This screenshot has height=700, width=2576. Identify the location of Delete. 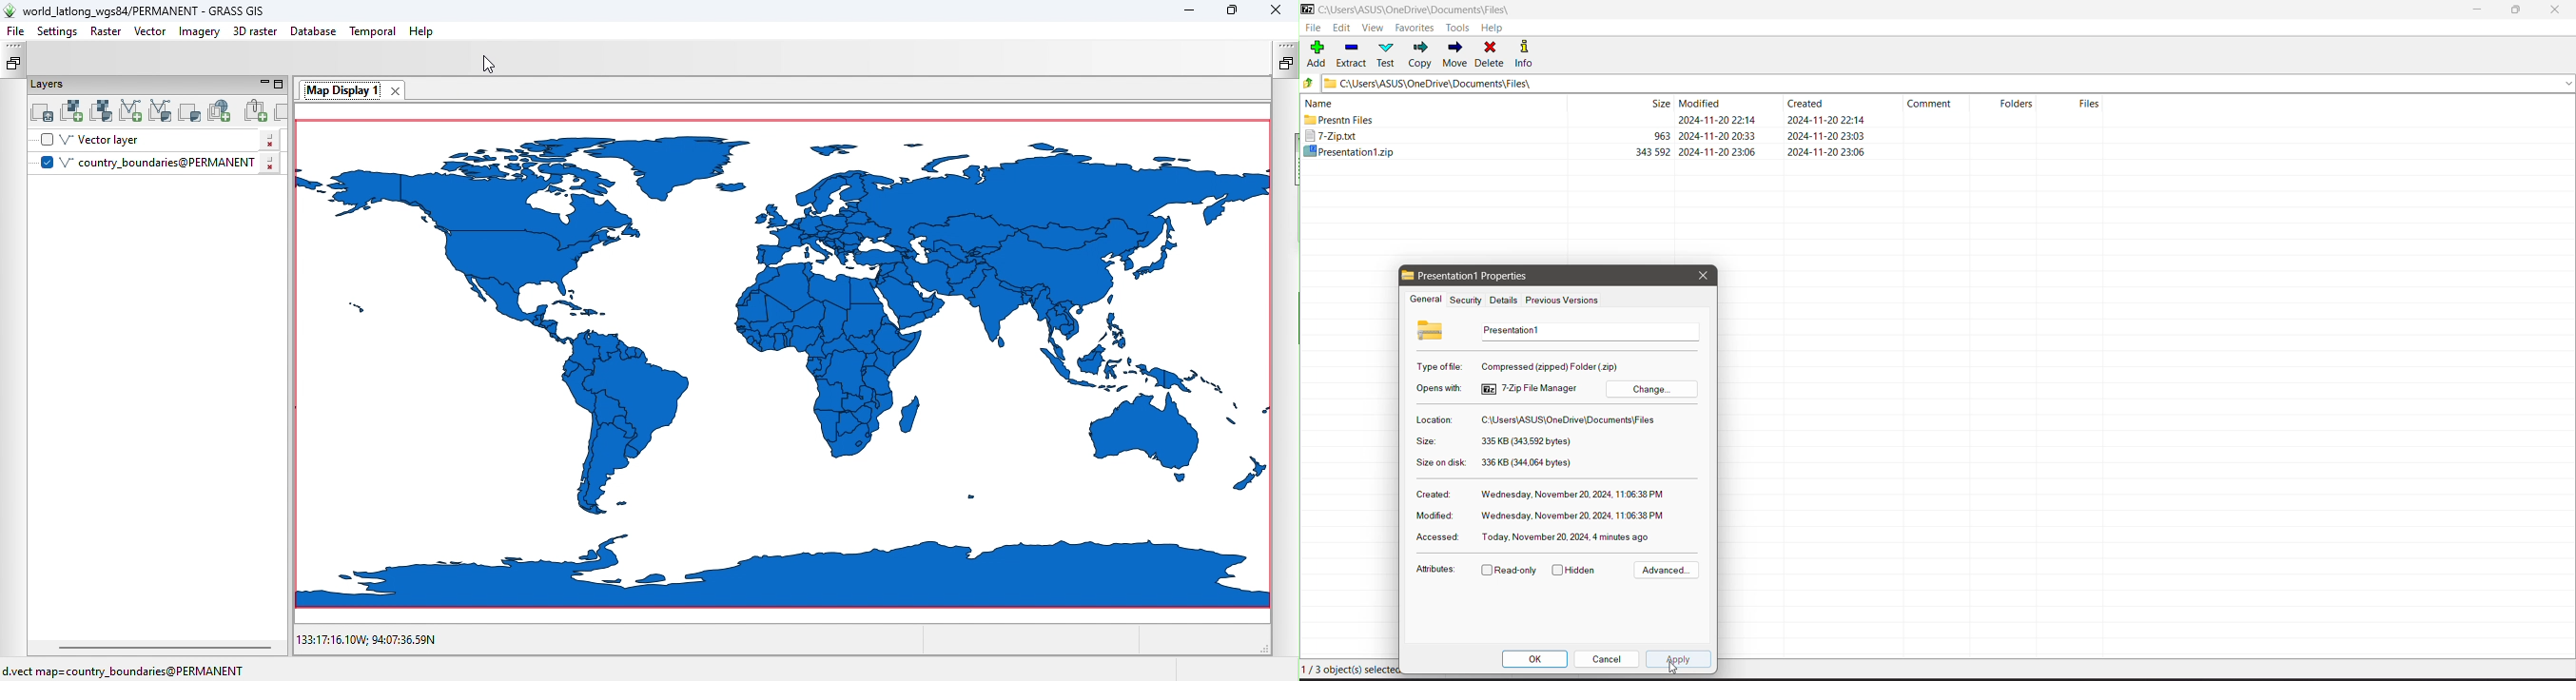
(1491, 53).